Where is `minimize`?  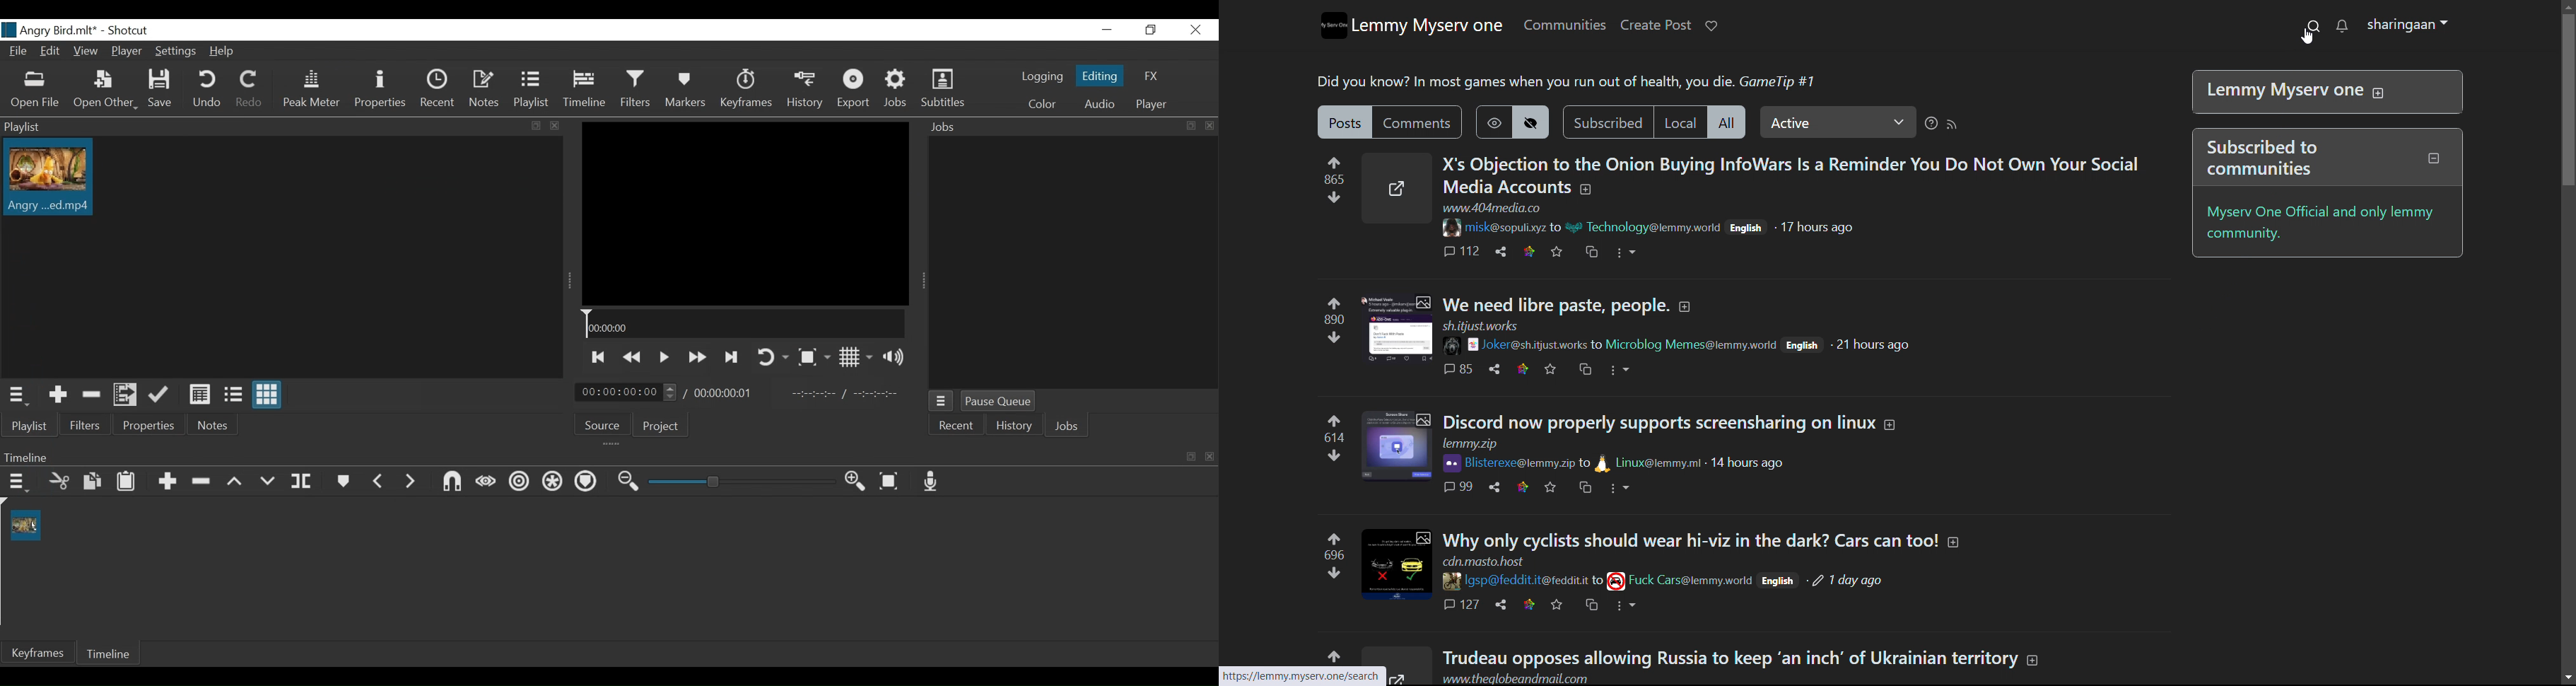 minimize is located at coordinates (1108, 29).